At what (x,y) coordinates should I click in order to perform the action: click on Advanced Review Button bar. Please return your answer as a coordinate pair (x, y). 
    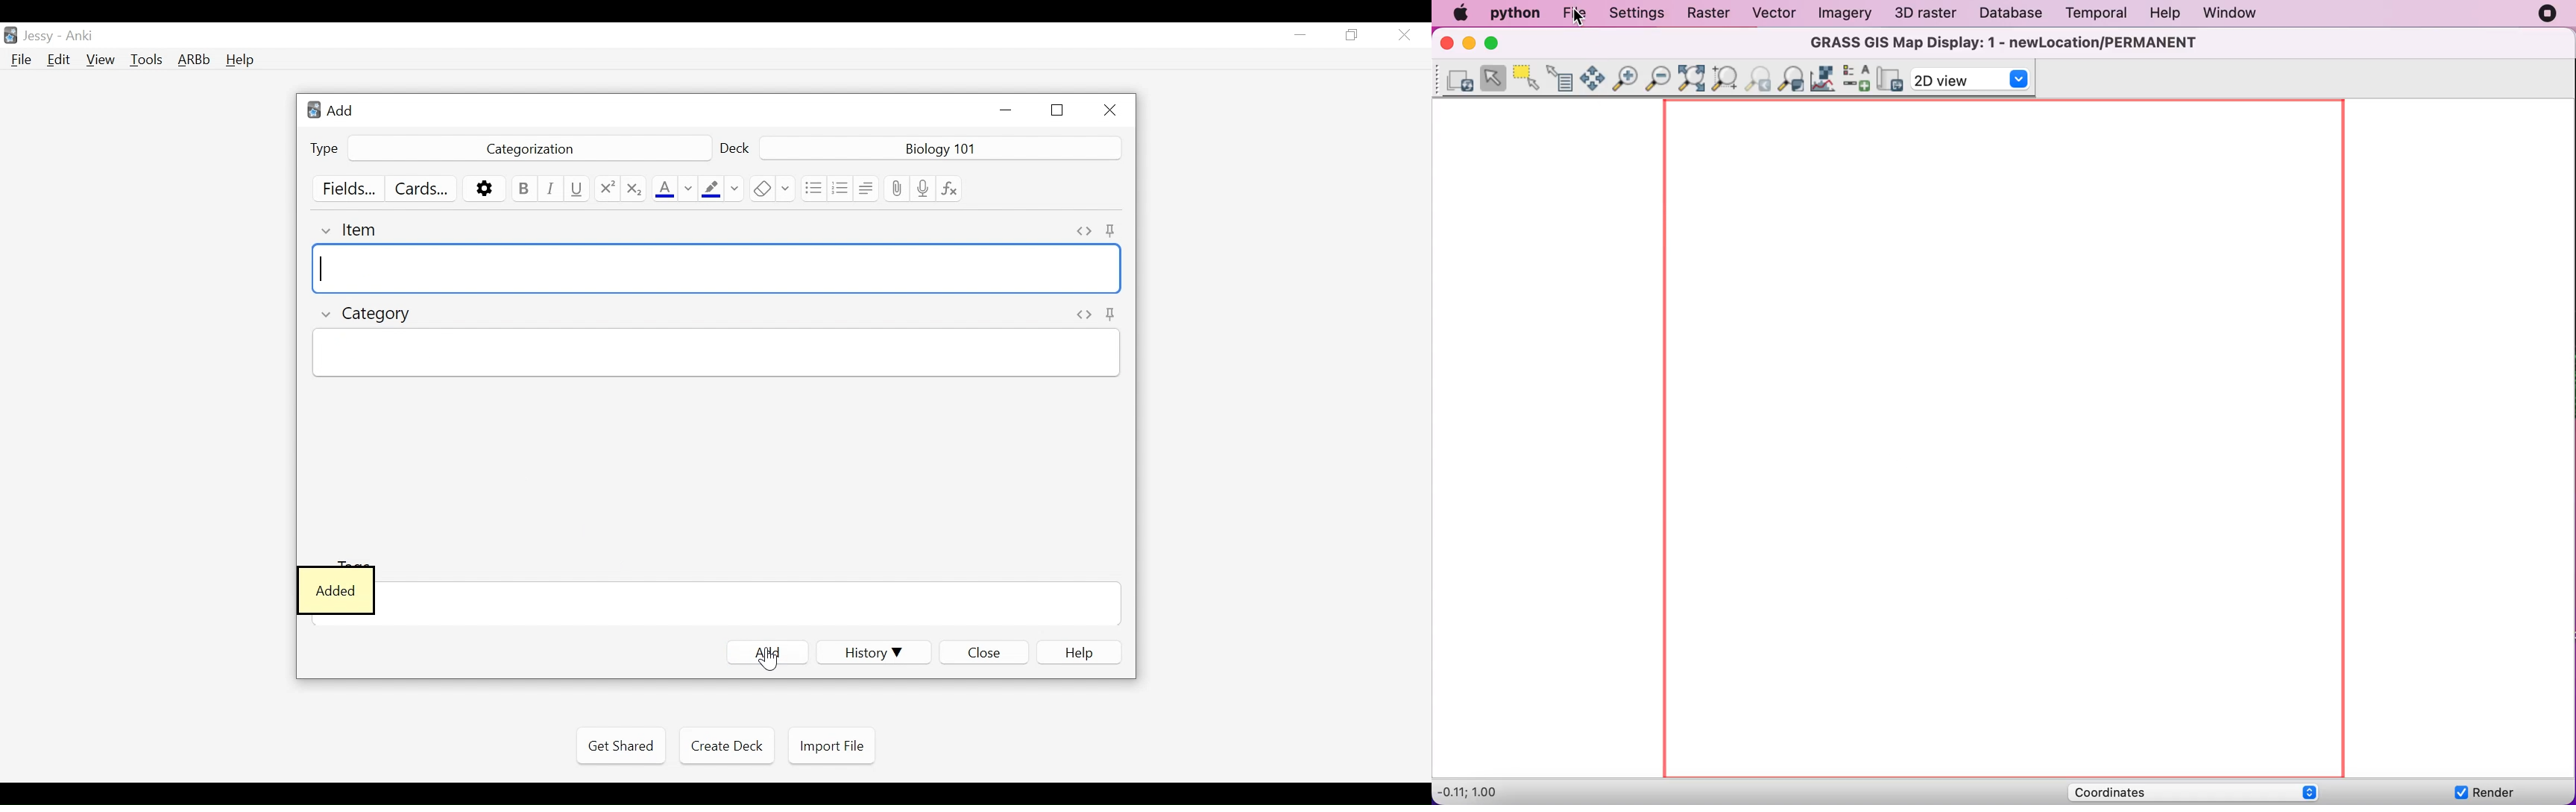
    Looking at the image, I should click on (195, 60).